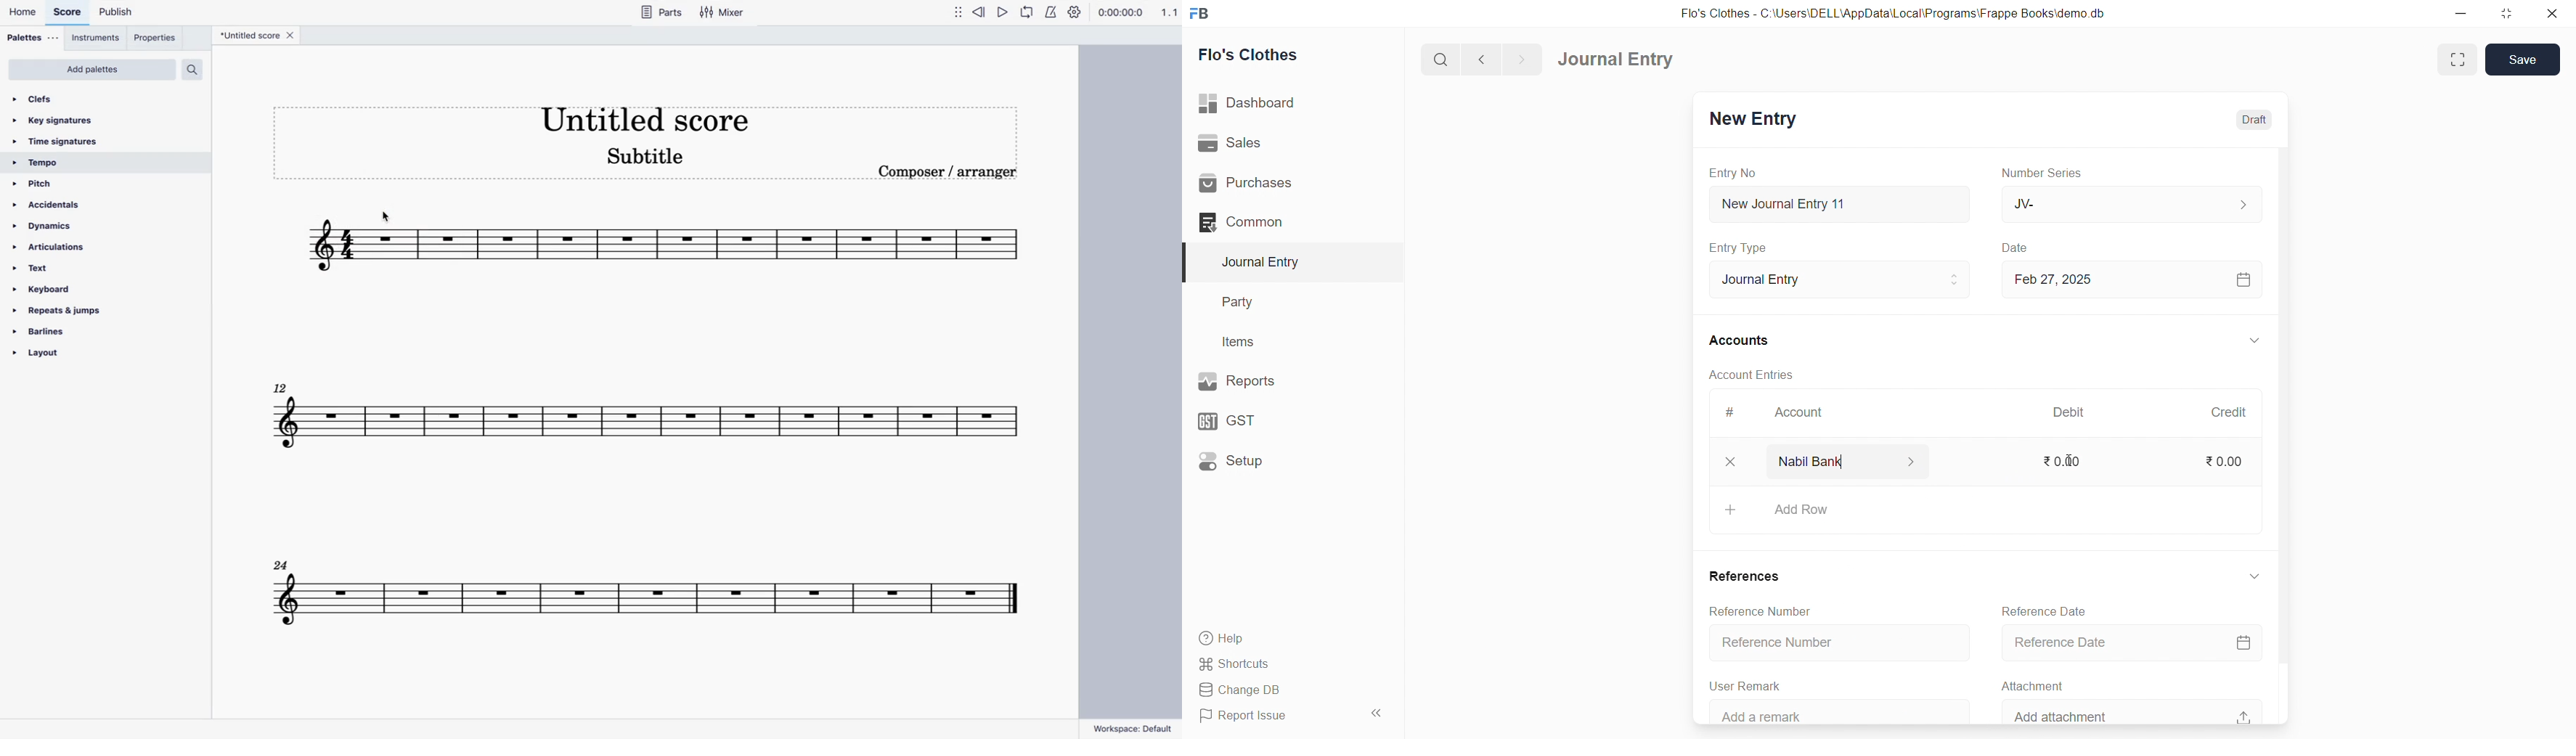 Image resolution: width=2576 pixels, height=756 pixels. What do you see at coordinates (25, 13) in the screenshot?
I see `home` at bounding box center [25, 13].